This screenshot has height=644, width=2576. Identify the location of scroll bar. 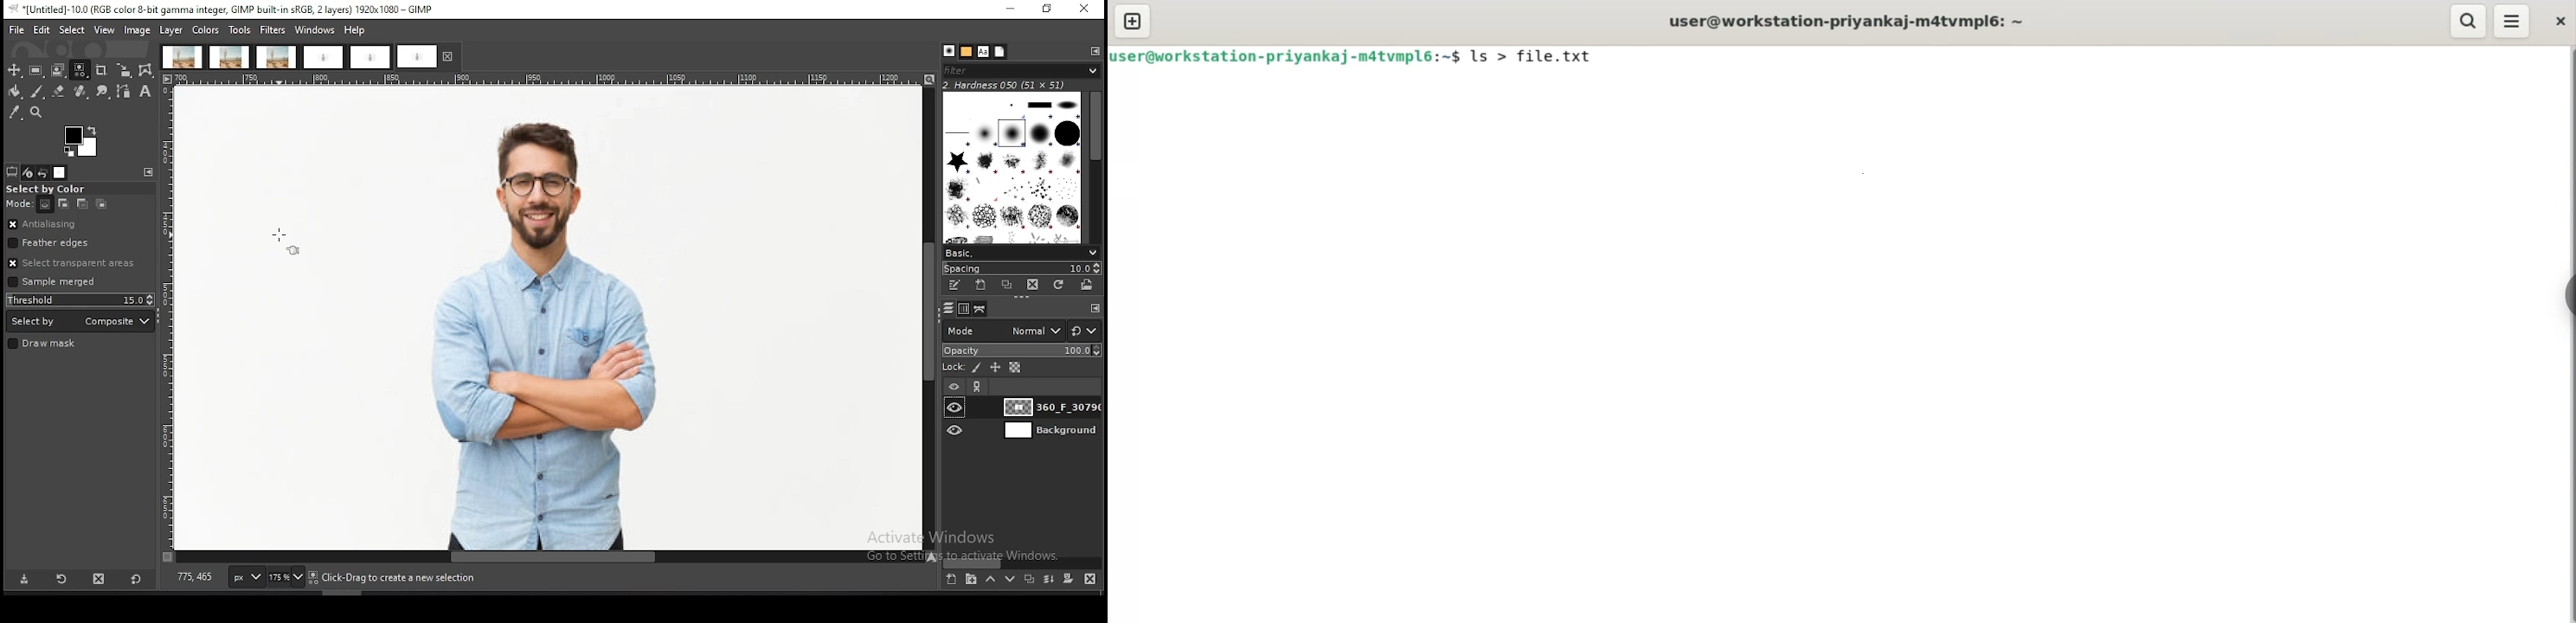
(543, 557).